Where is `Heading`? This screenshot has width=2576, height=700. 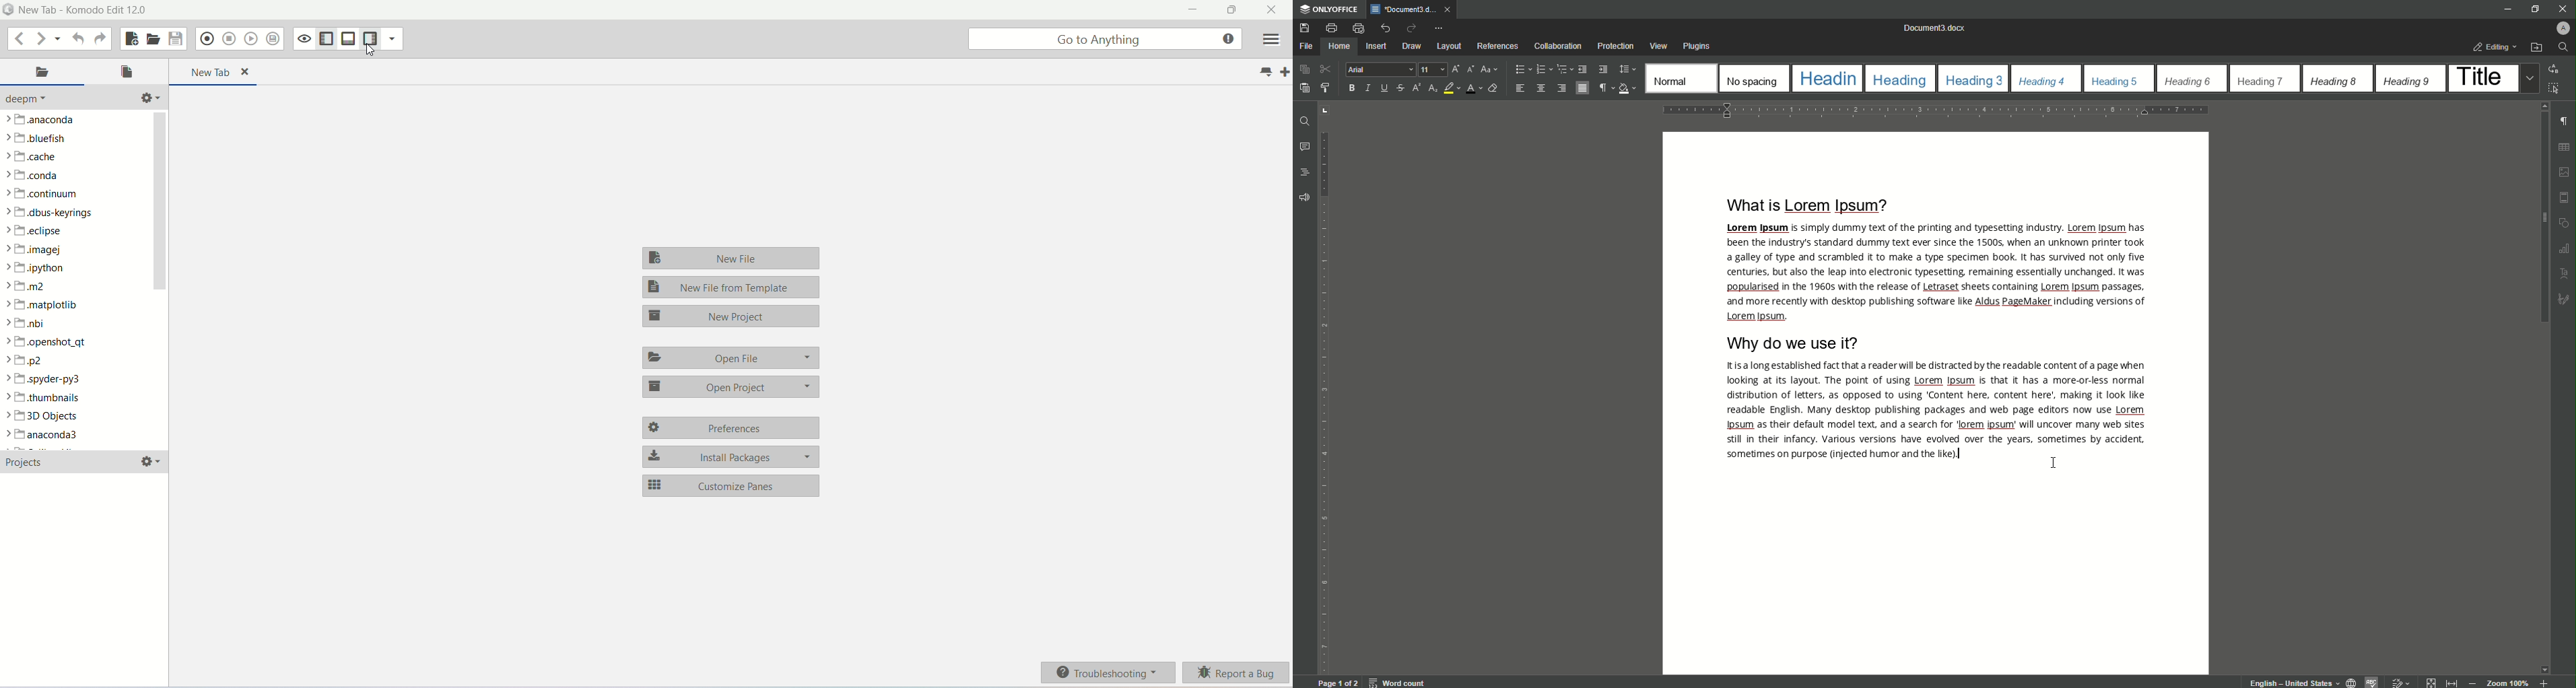 Heading is located at coordinates (1828, 79).